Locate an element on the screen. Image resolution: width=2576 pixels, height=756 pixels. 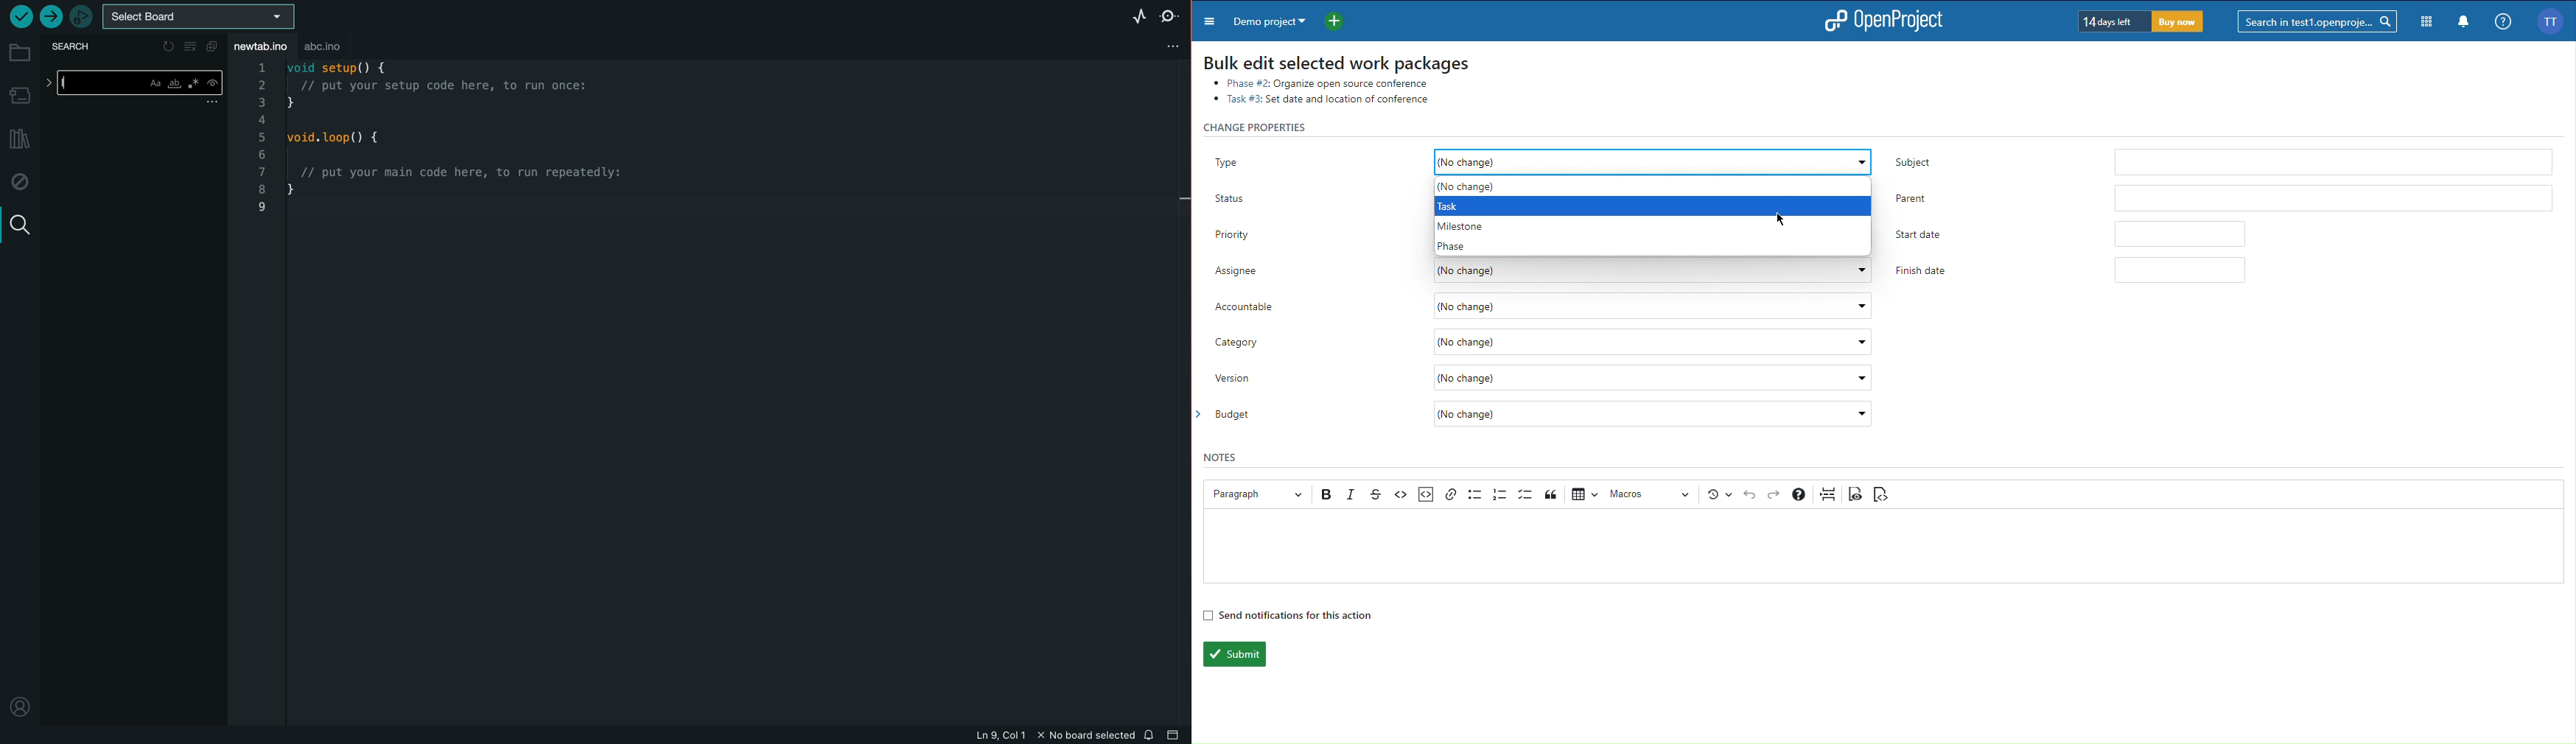
Accountable is located at coordinates (1545, 306).